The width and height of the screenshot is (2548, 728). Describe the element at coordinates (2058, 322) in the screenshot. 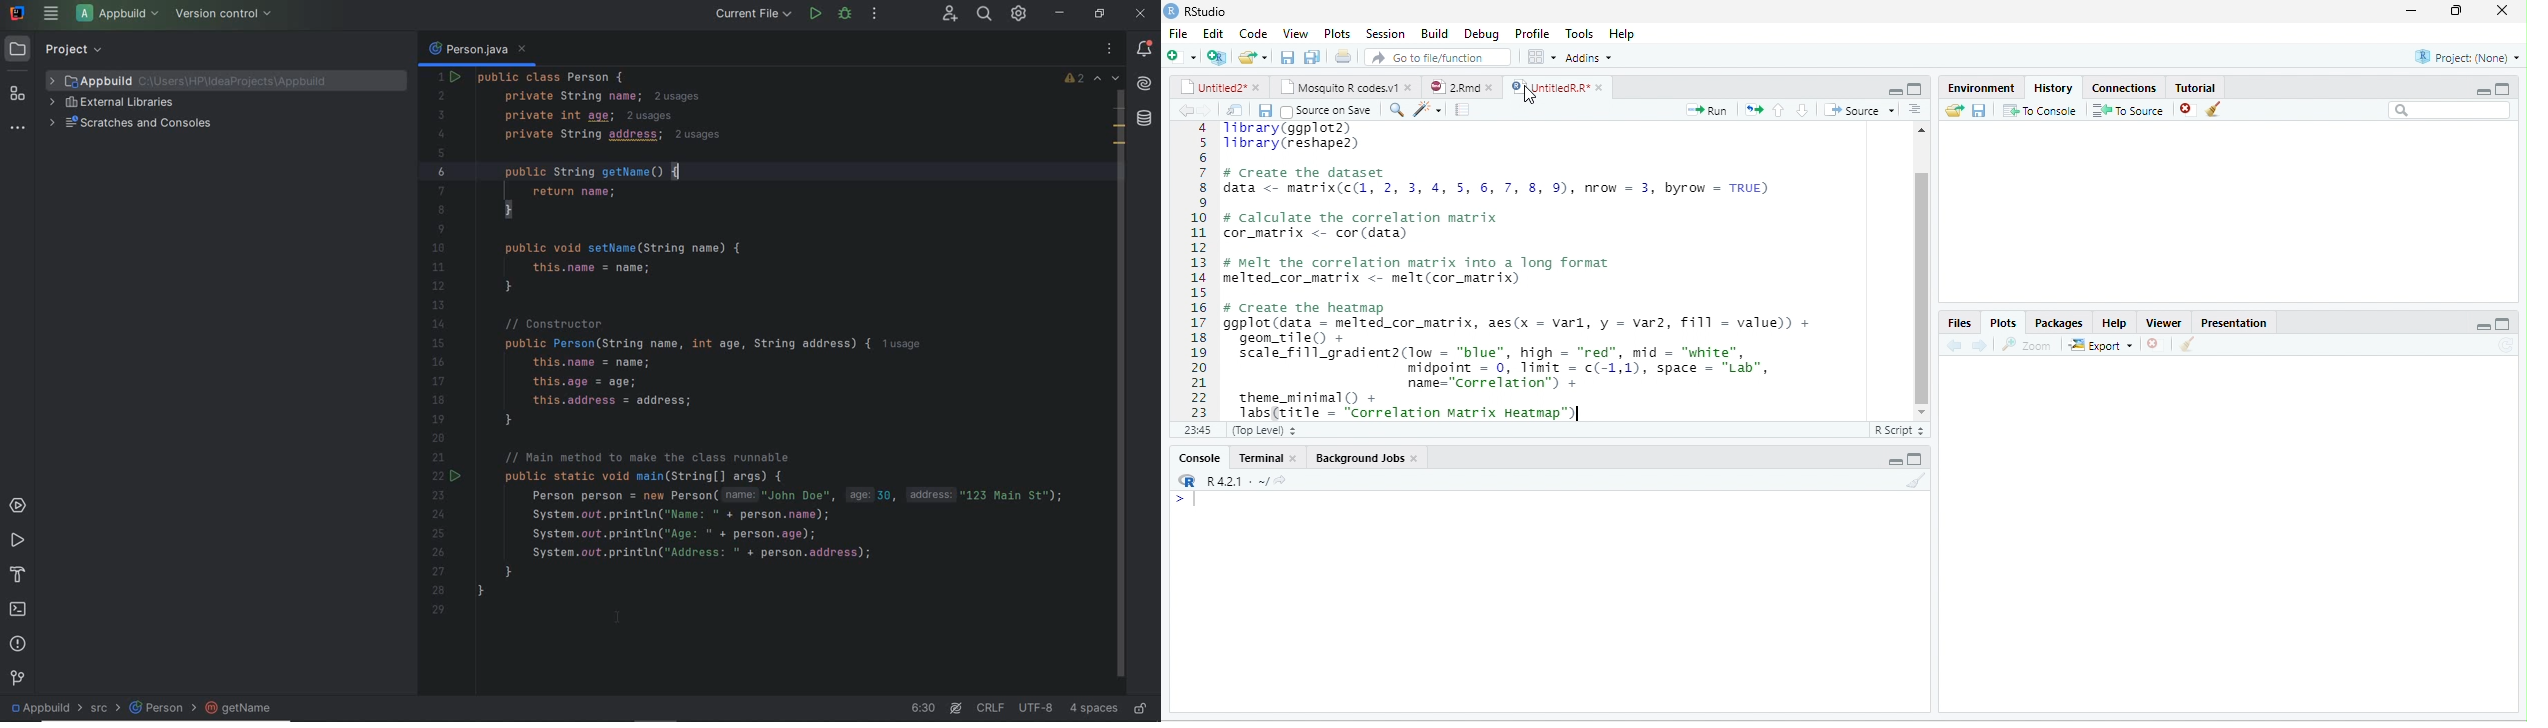

I see `packages` at that location.